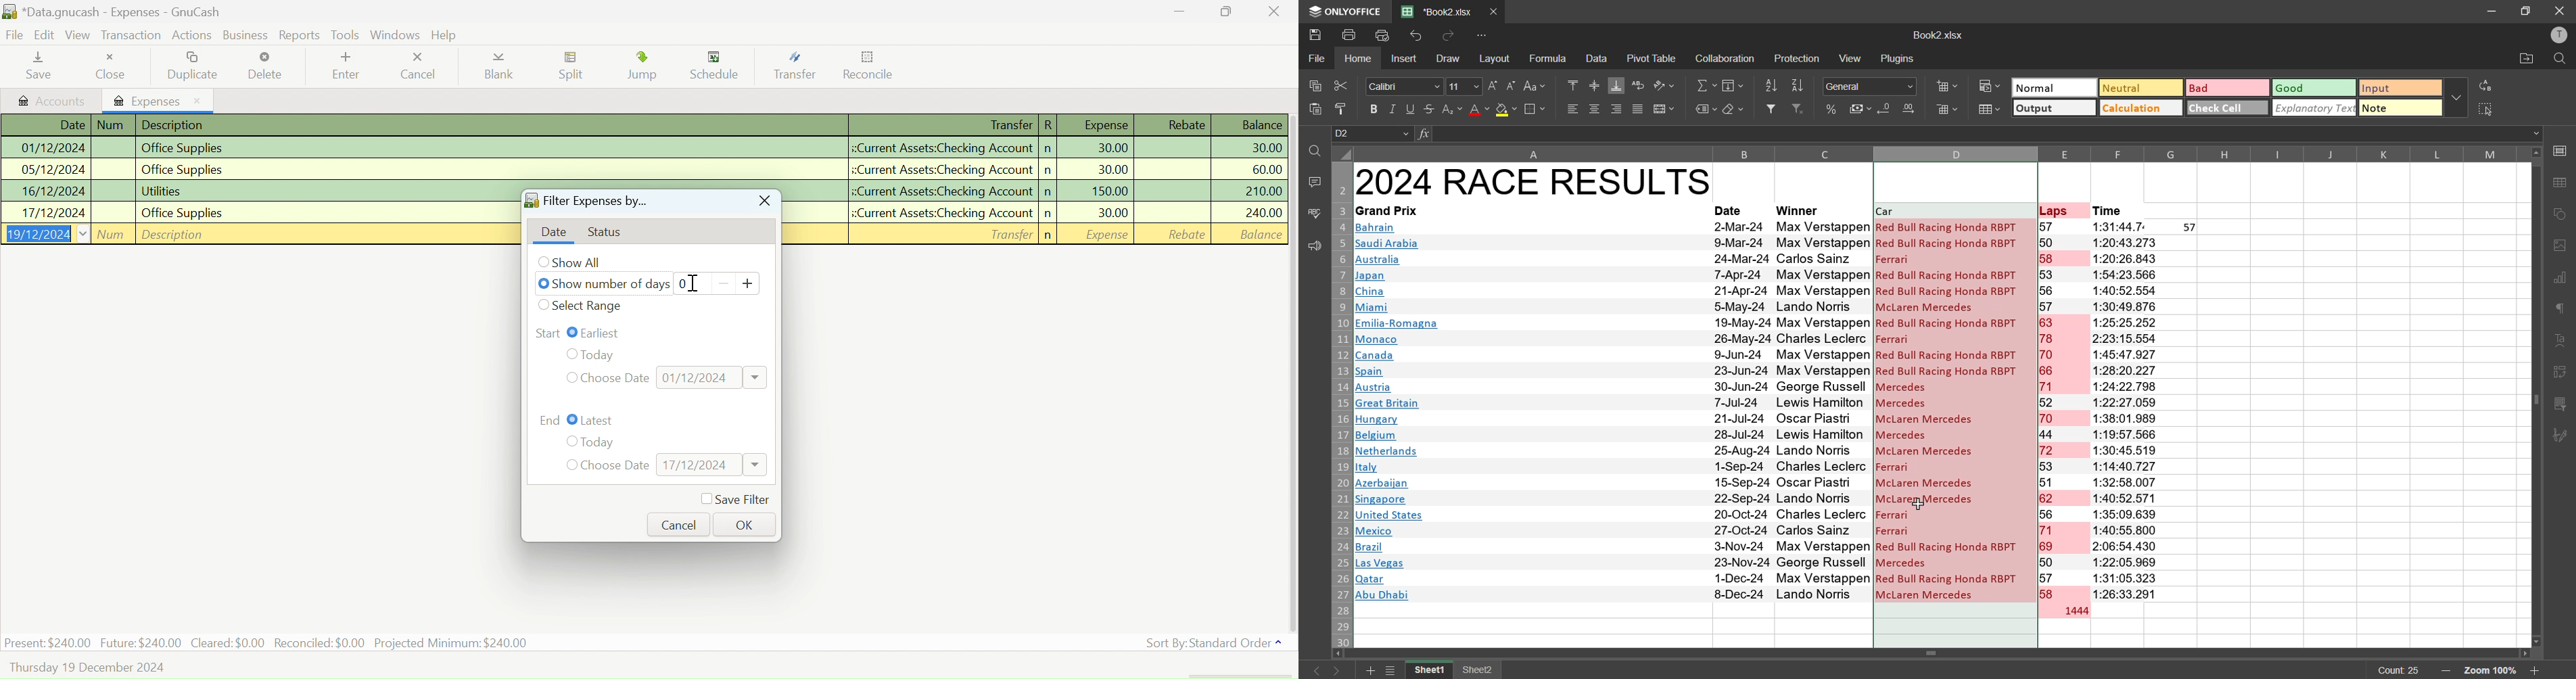 This screenshot has height=700, width=2576. What do you see at coordinates (2539, 134) in the screenshot?
I see `Drop-down ` at bounding box center [2539, 134].